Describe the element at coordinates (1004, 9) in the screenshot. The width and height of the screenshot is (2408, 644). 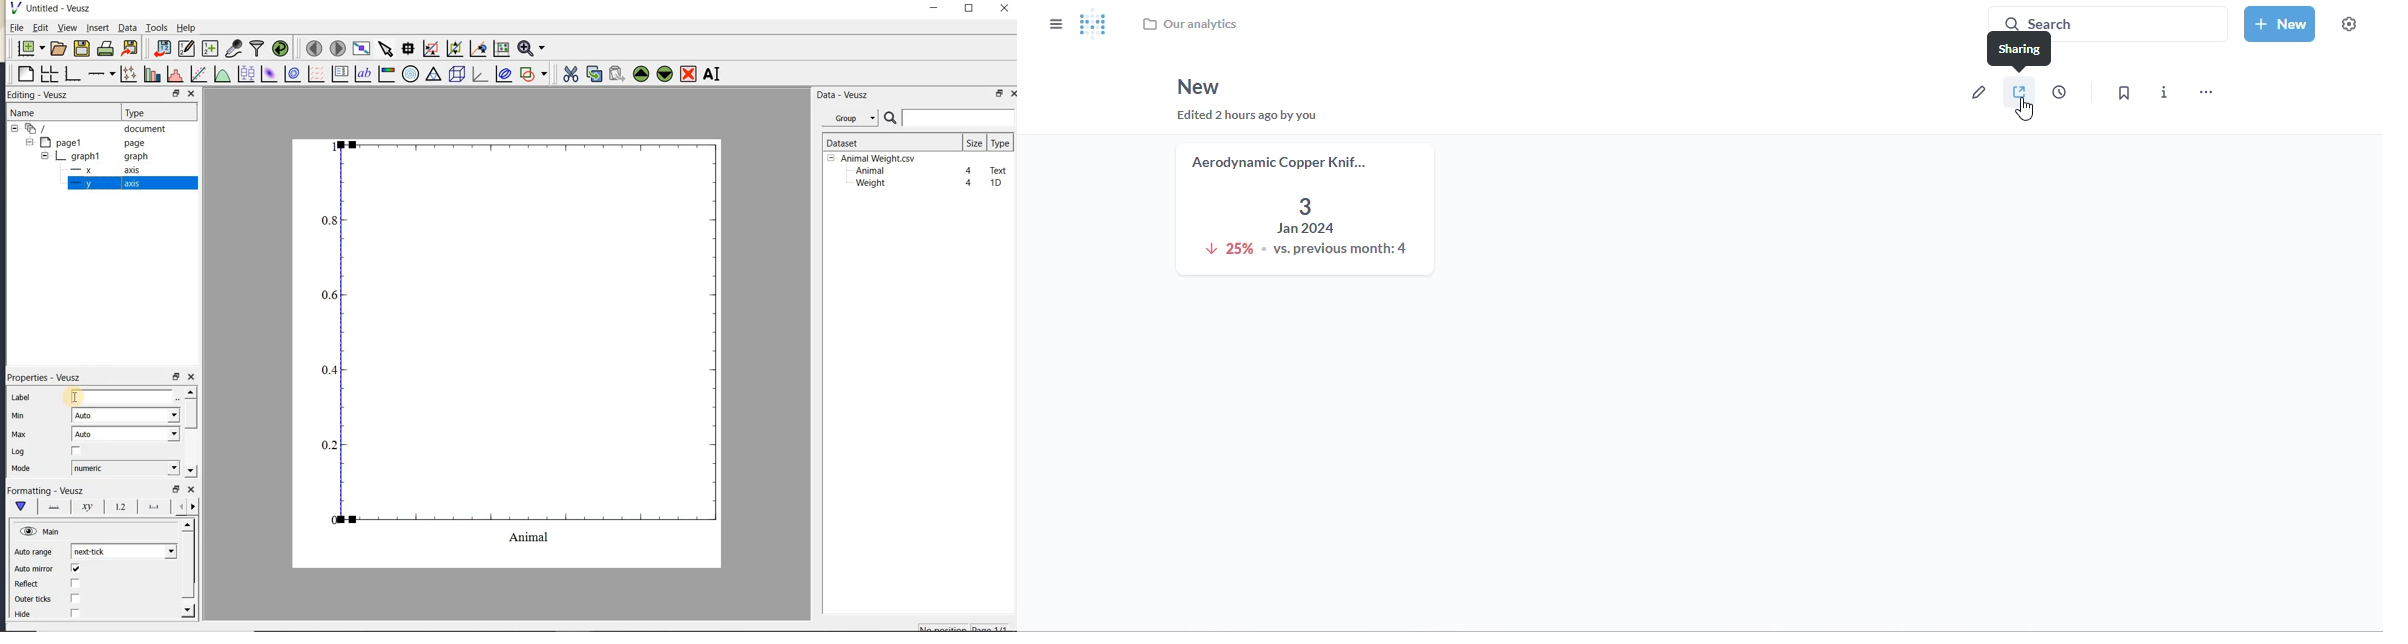
I see `close` at that location.